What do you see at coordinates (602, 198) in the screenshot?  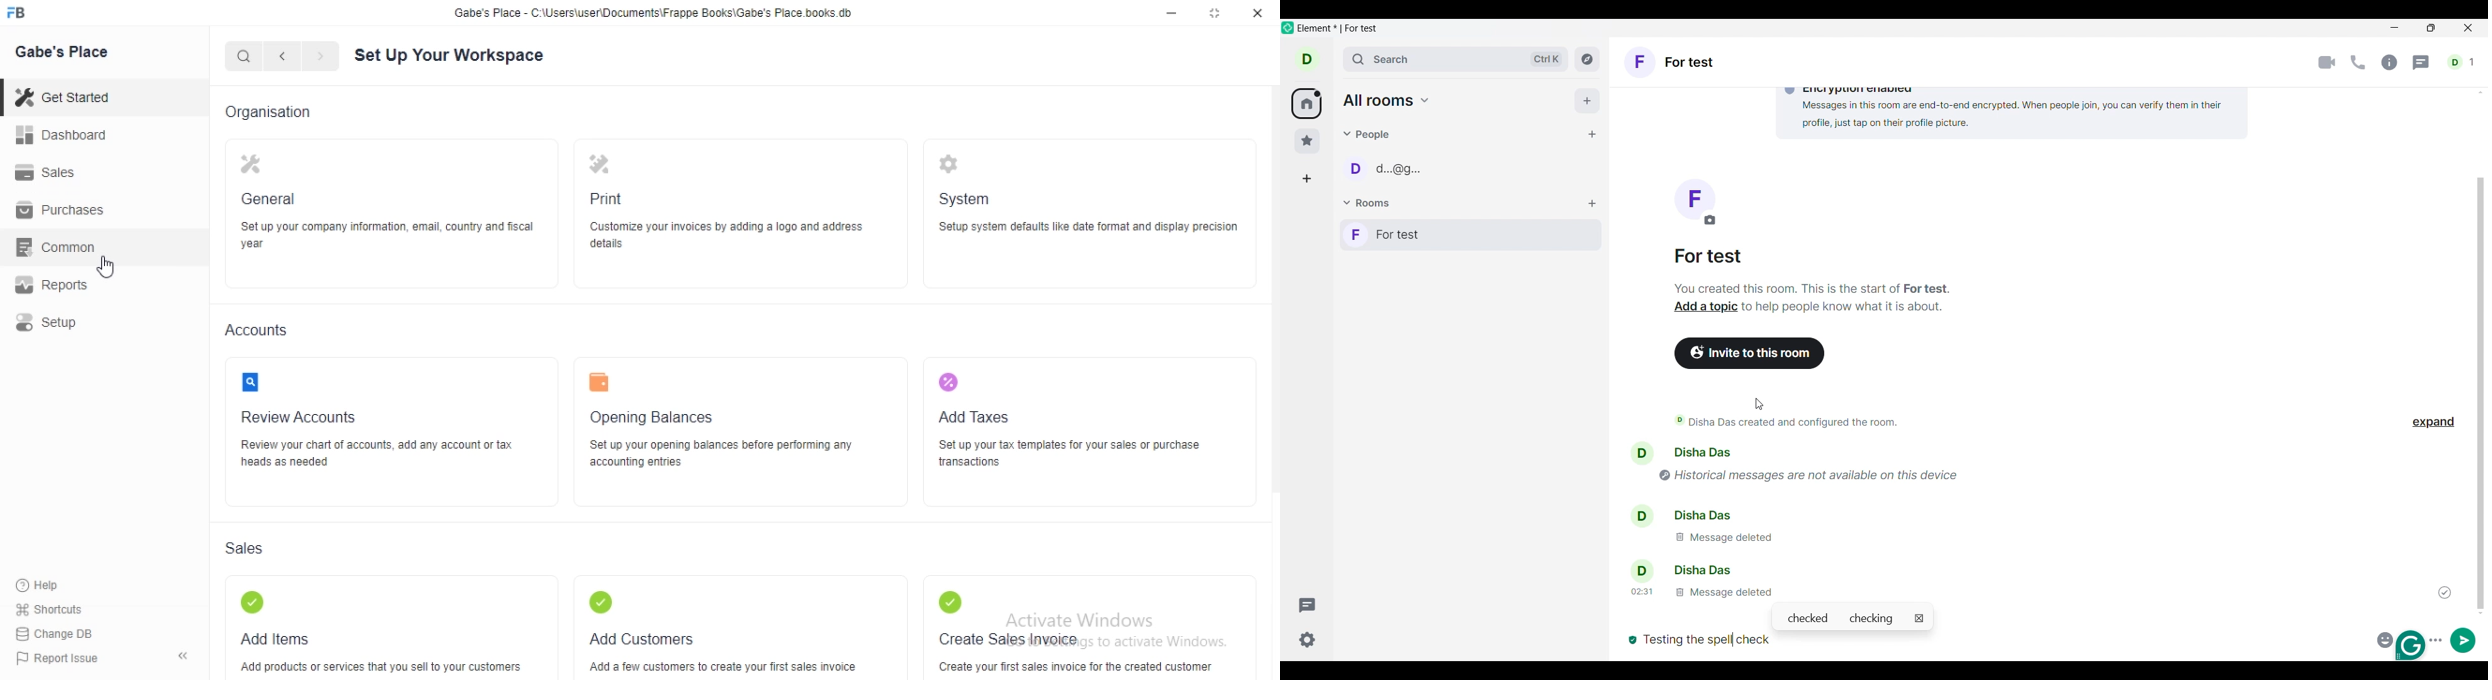 I see `Print` at bounding box center [602, 198].